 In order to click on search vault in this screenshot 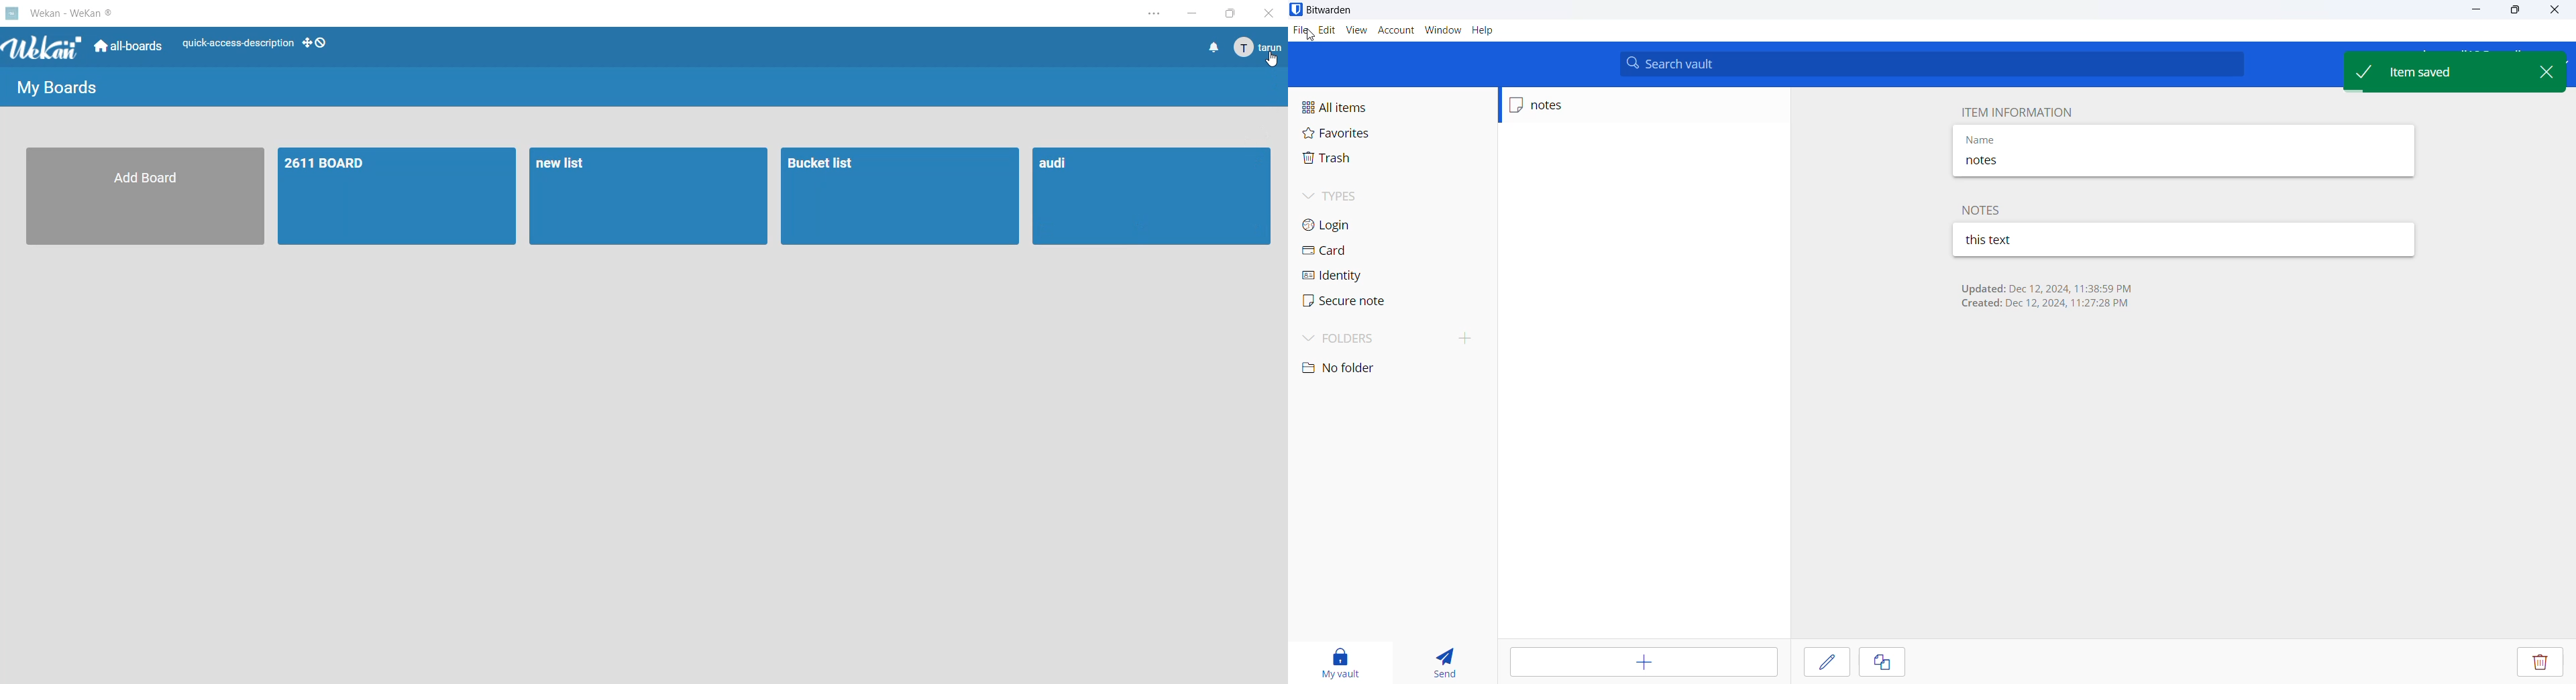, I will do `click(1934, 64)`.